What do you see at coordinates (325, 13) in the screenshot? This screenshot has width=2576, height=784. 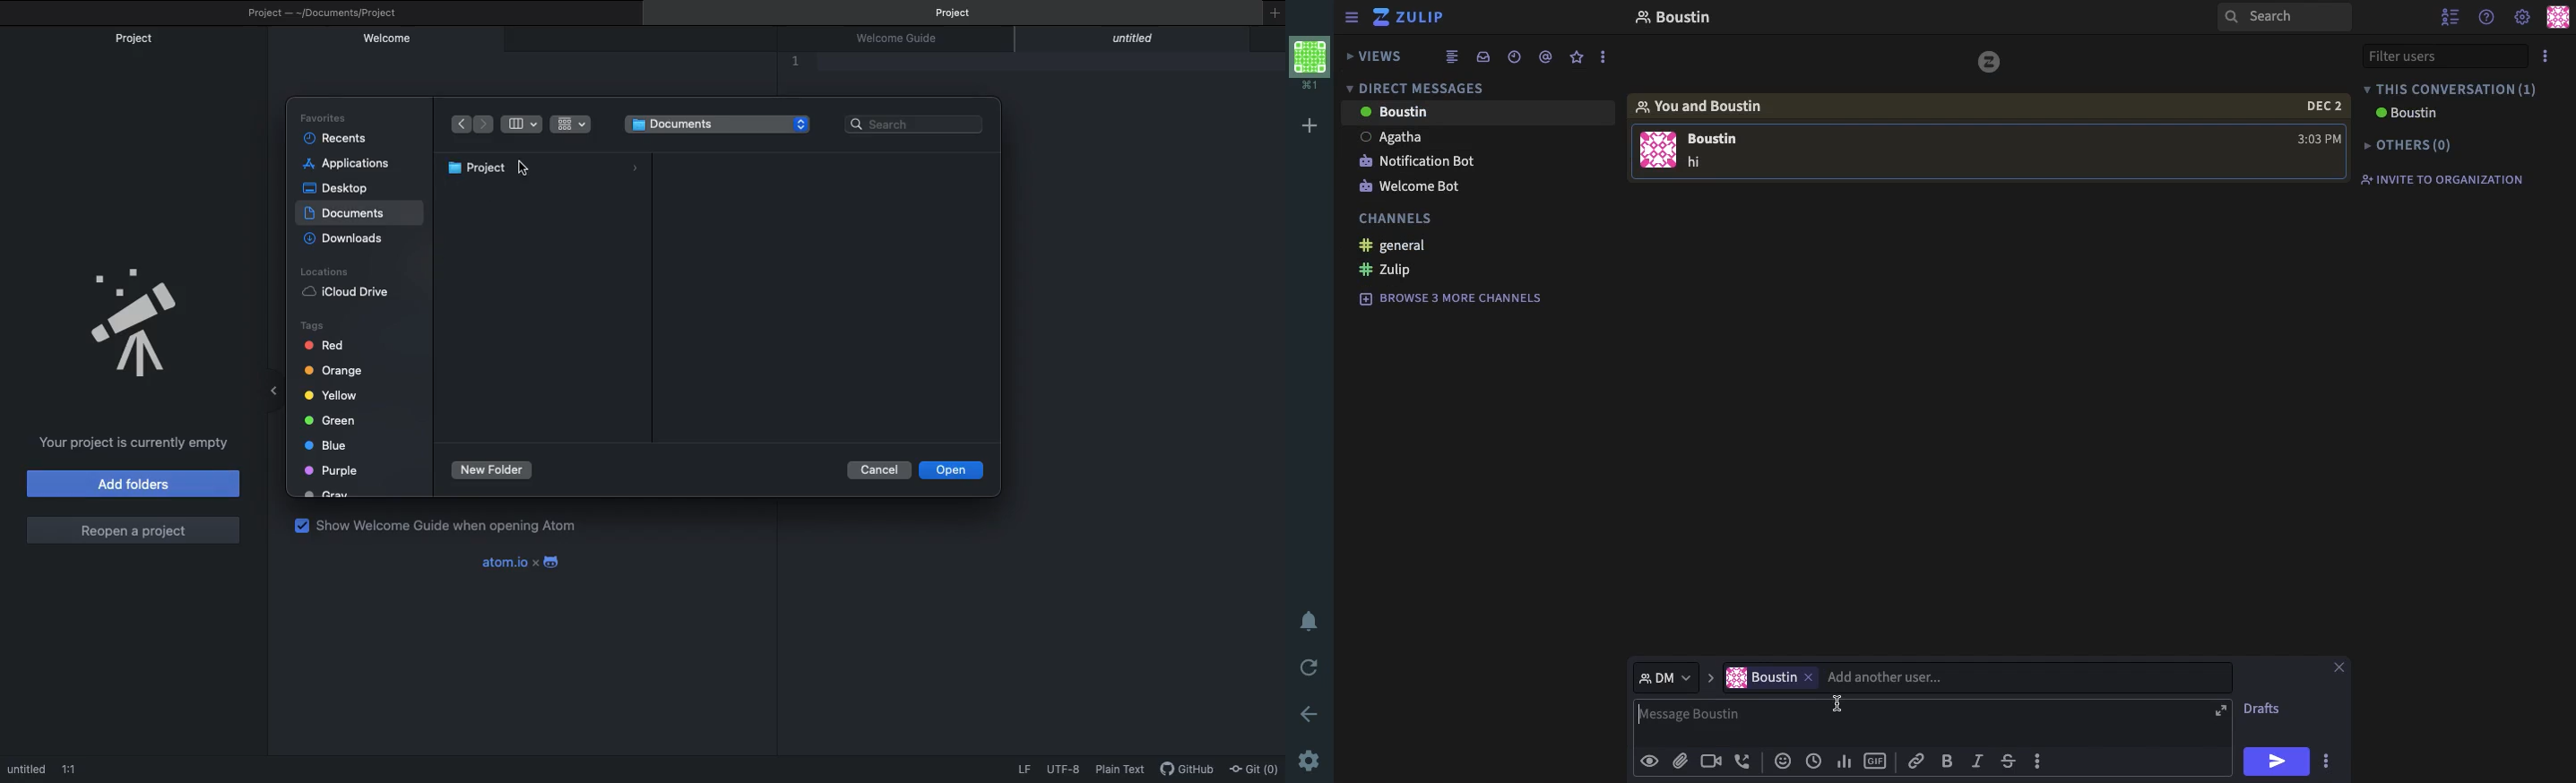 I see `Project` at bounding box center [325, 13].